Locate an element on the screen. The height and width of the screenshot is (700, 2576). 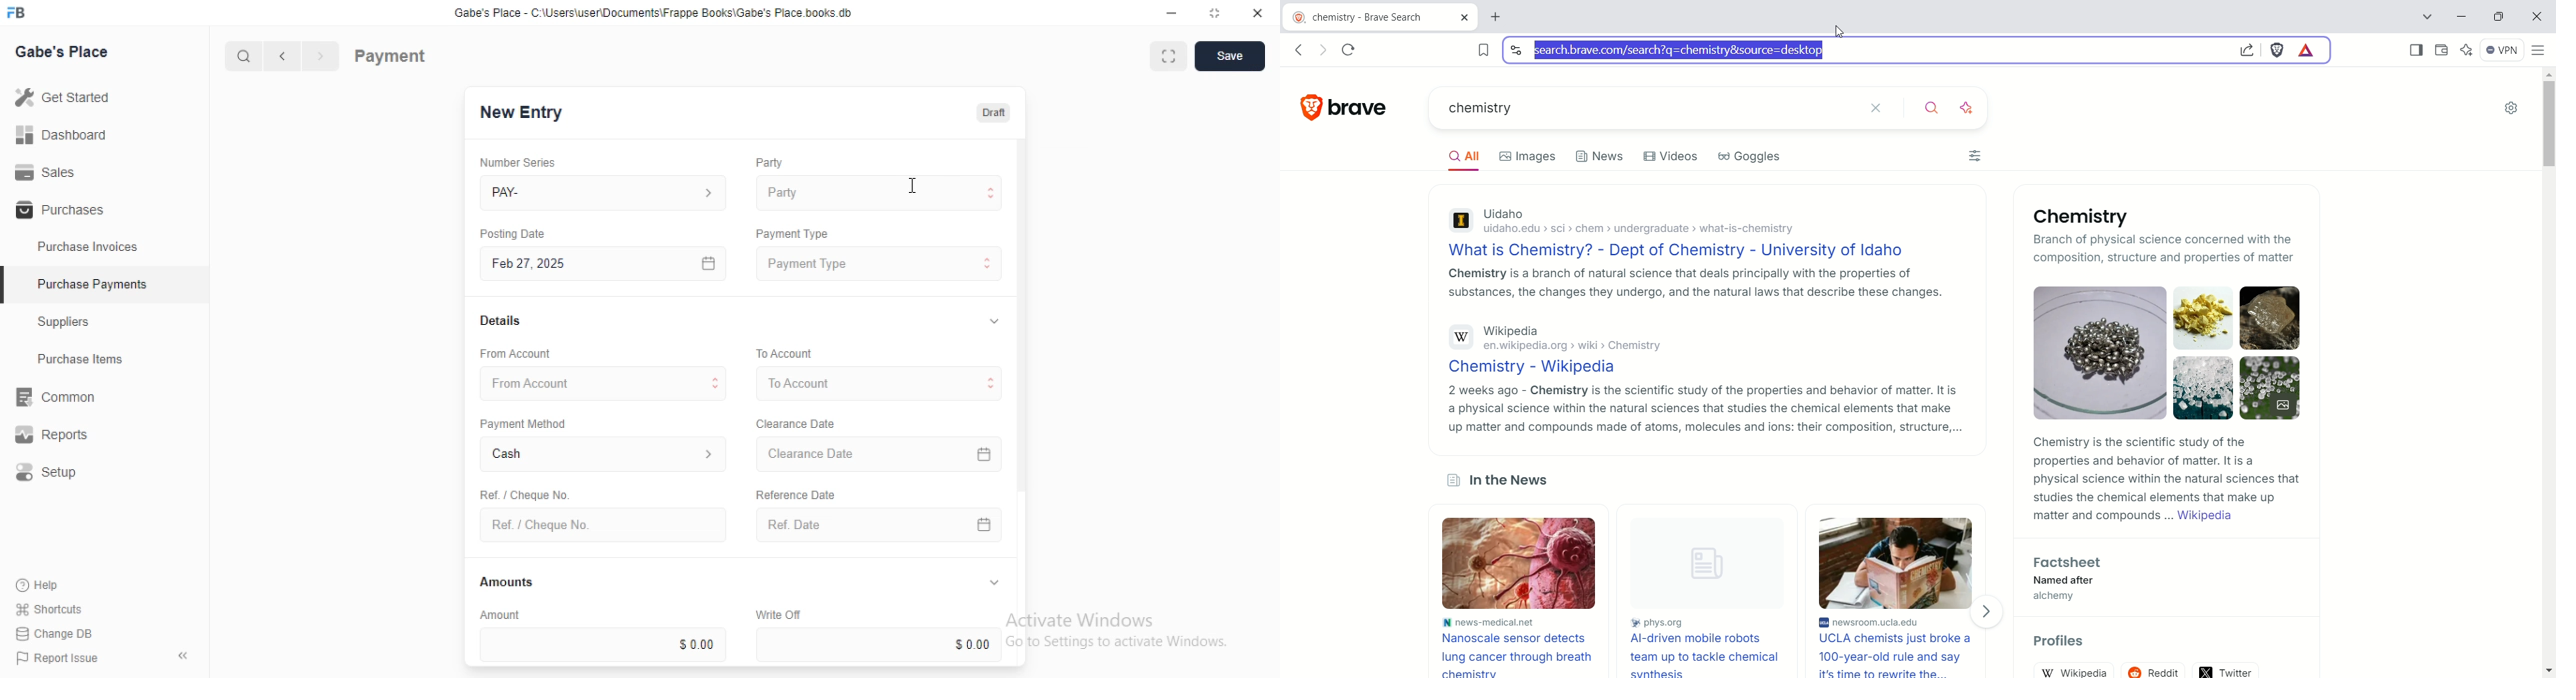
Report Issue is located at coordinates (52, 658).